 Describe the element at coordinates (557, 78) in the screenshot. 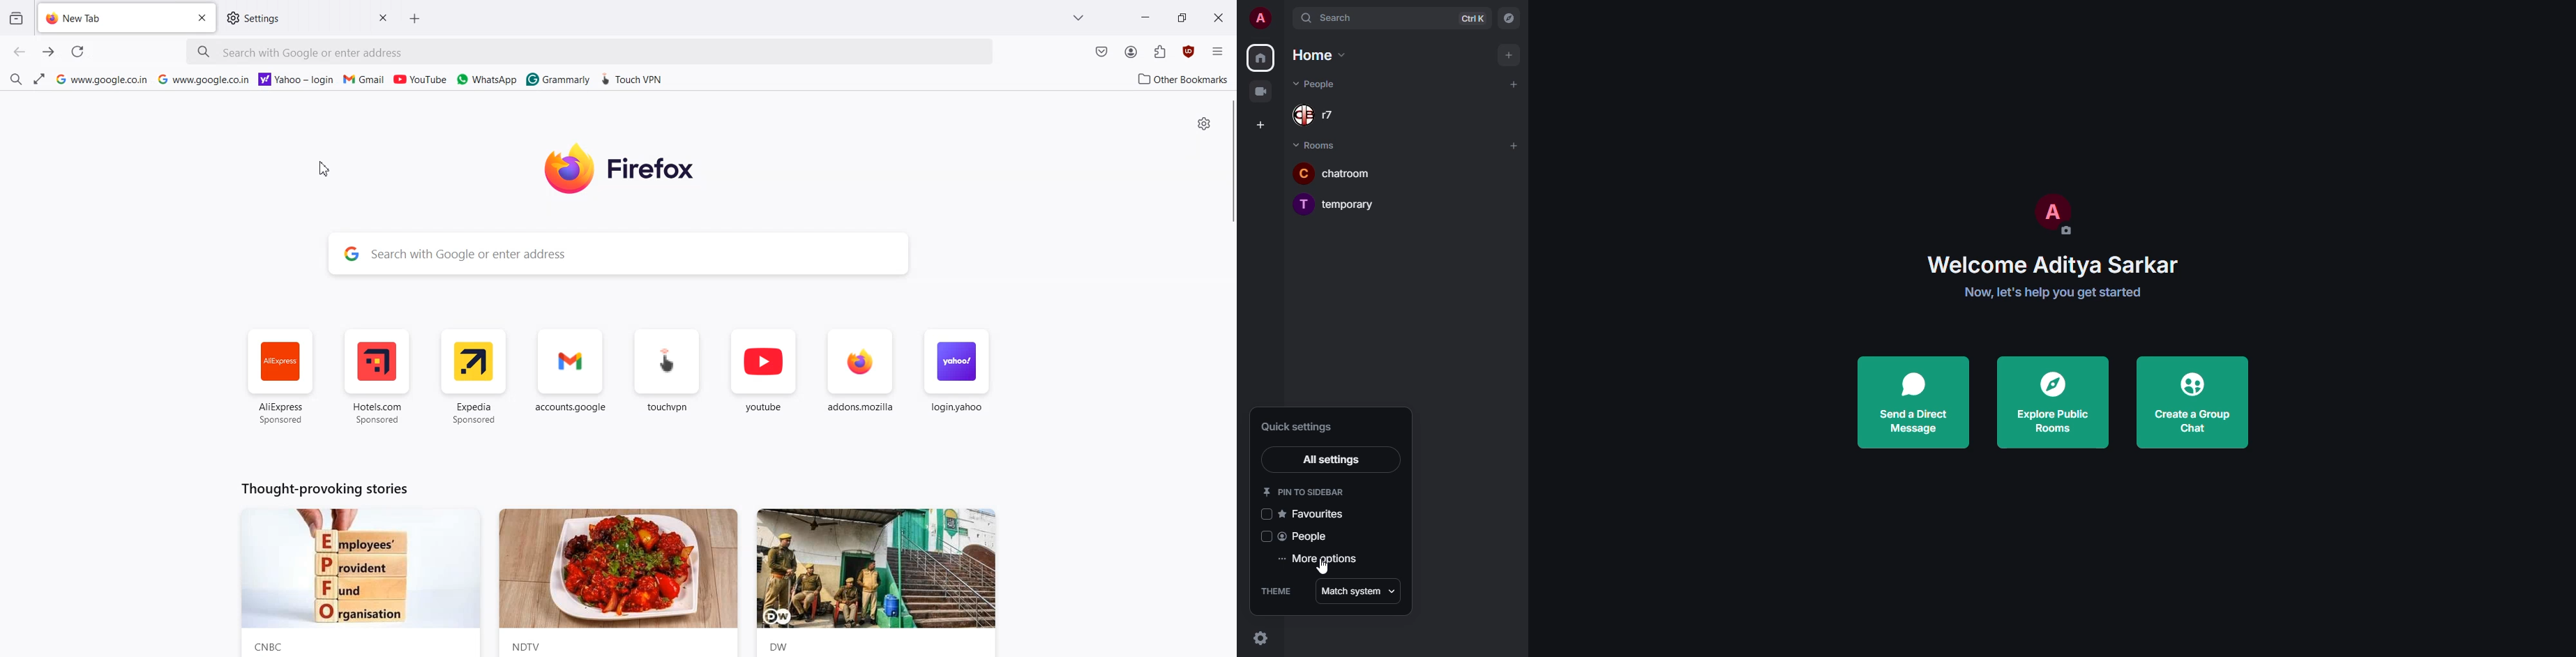

I see `Grammarly Bookmark` at that location.